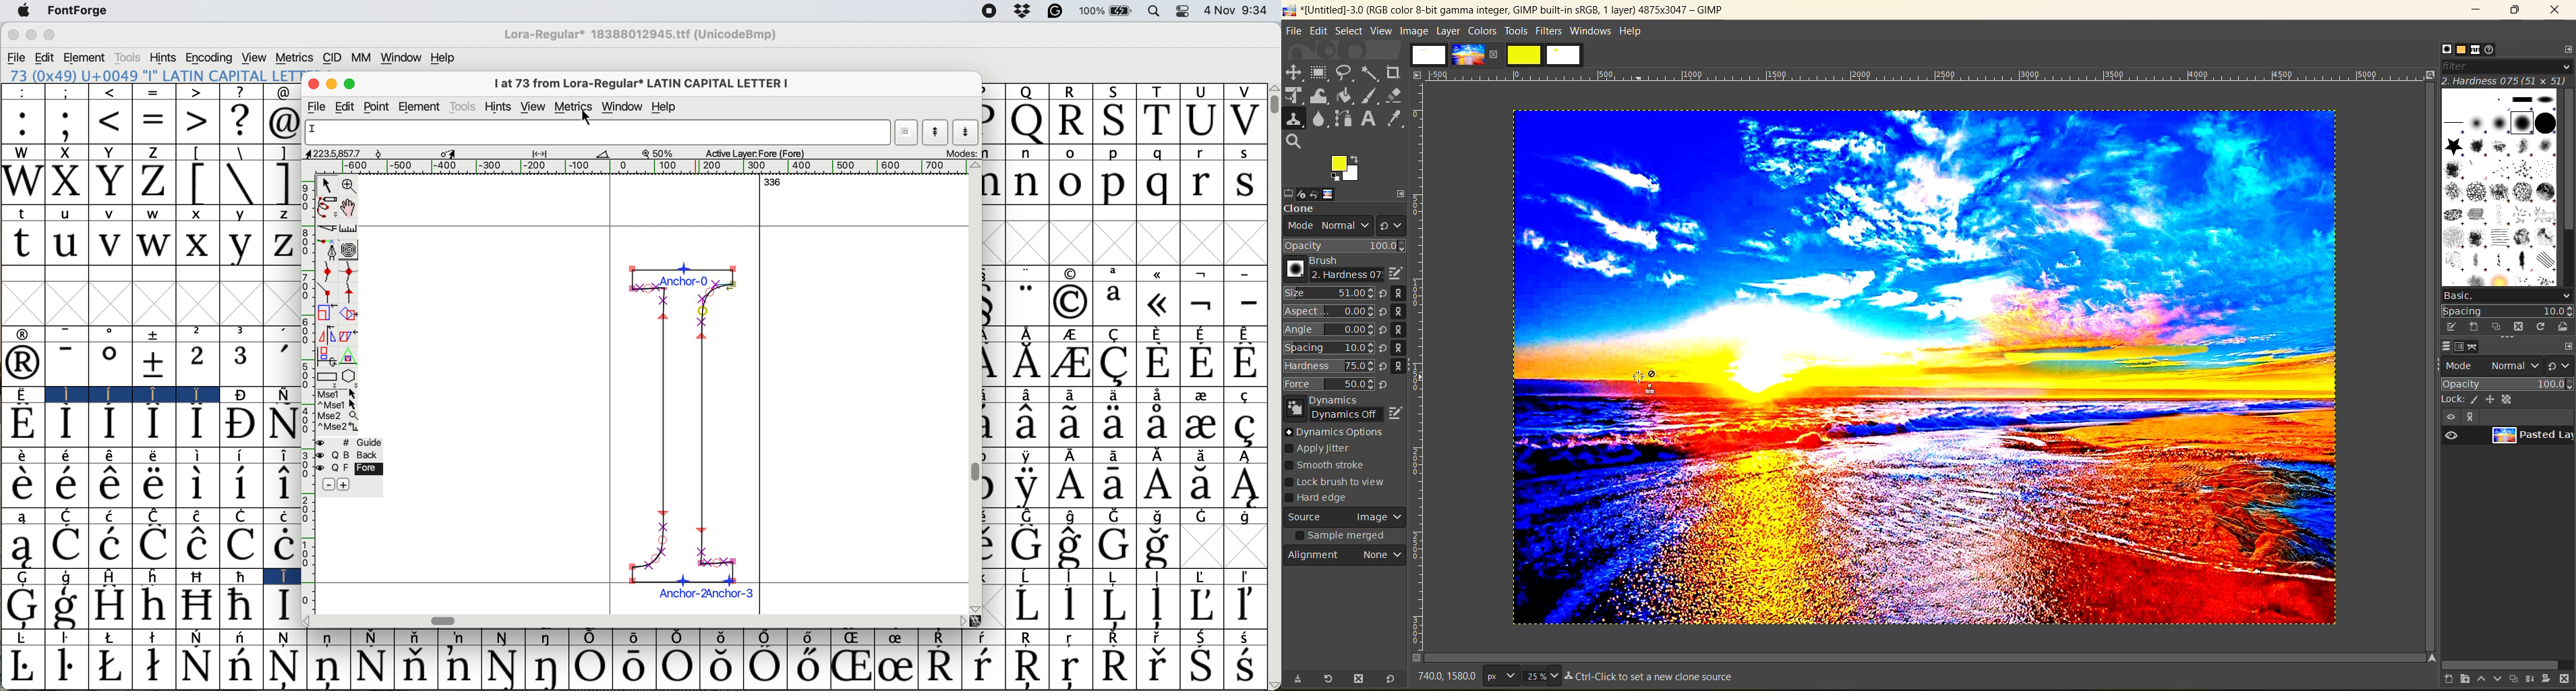  What do you see at coordinates (1157, 152) in the screenshot?
I see `q` at bounding box center [1157, 152].